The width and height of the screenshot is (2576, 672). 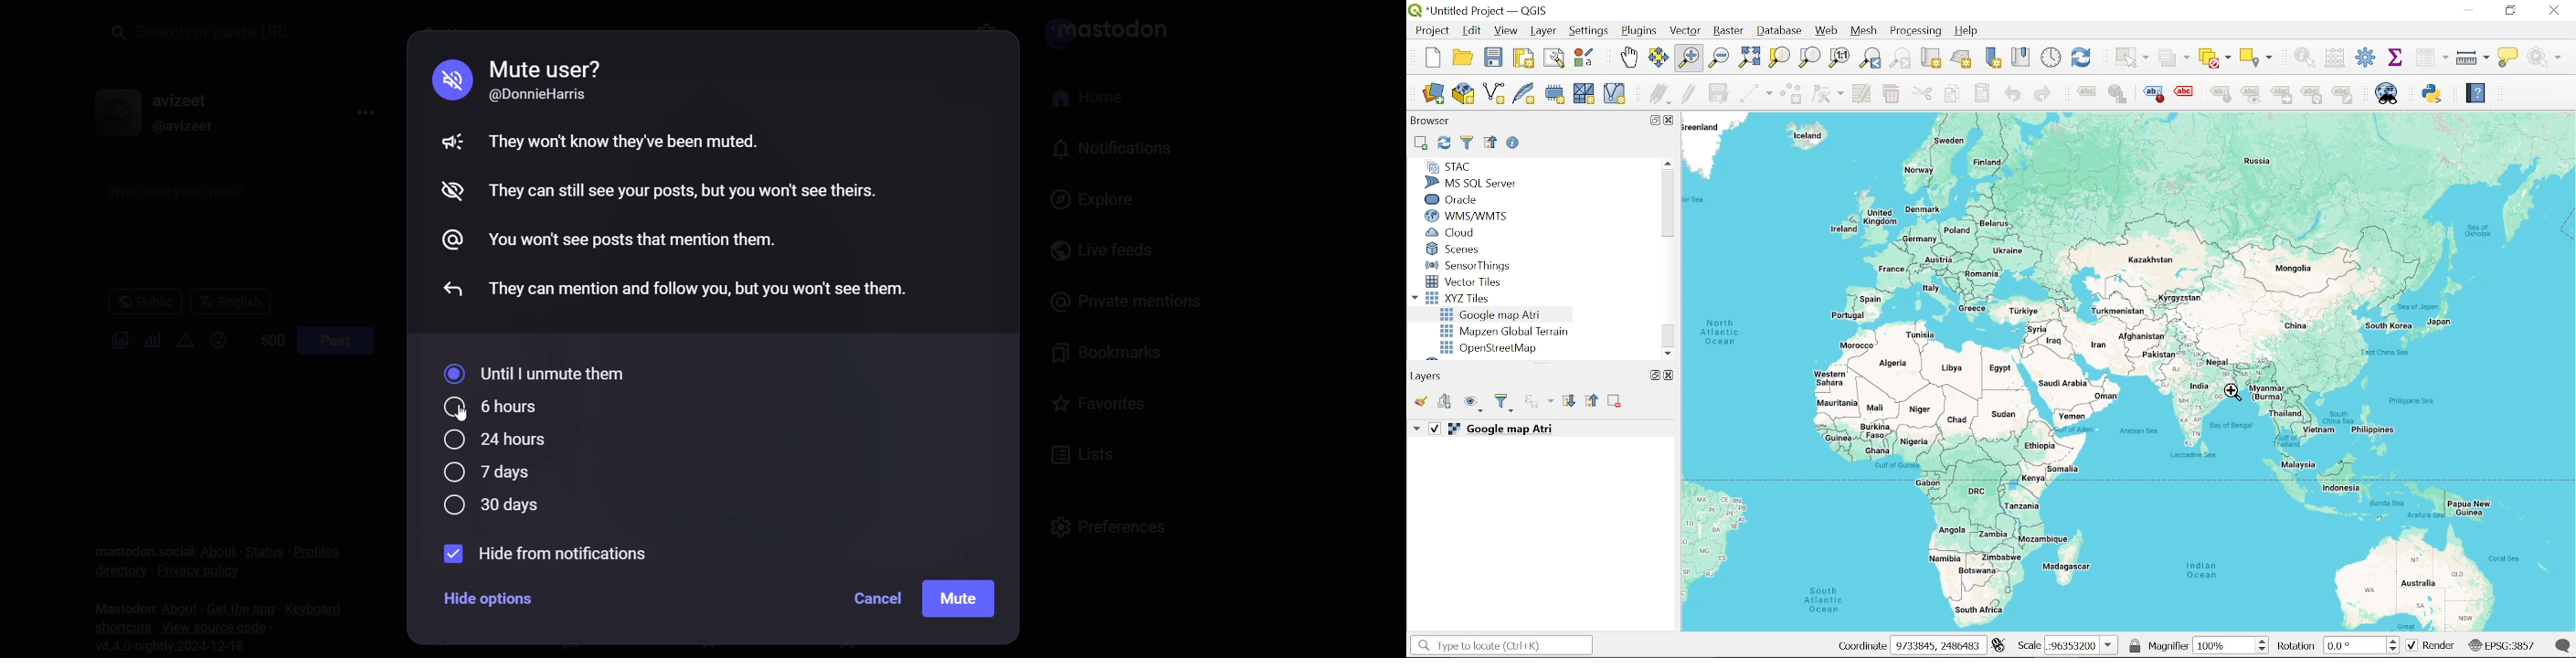 What do you see at coordinates (2187, 92) in the screenshot?
I see `Toggle display` at bounding box center [2187, 92].